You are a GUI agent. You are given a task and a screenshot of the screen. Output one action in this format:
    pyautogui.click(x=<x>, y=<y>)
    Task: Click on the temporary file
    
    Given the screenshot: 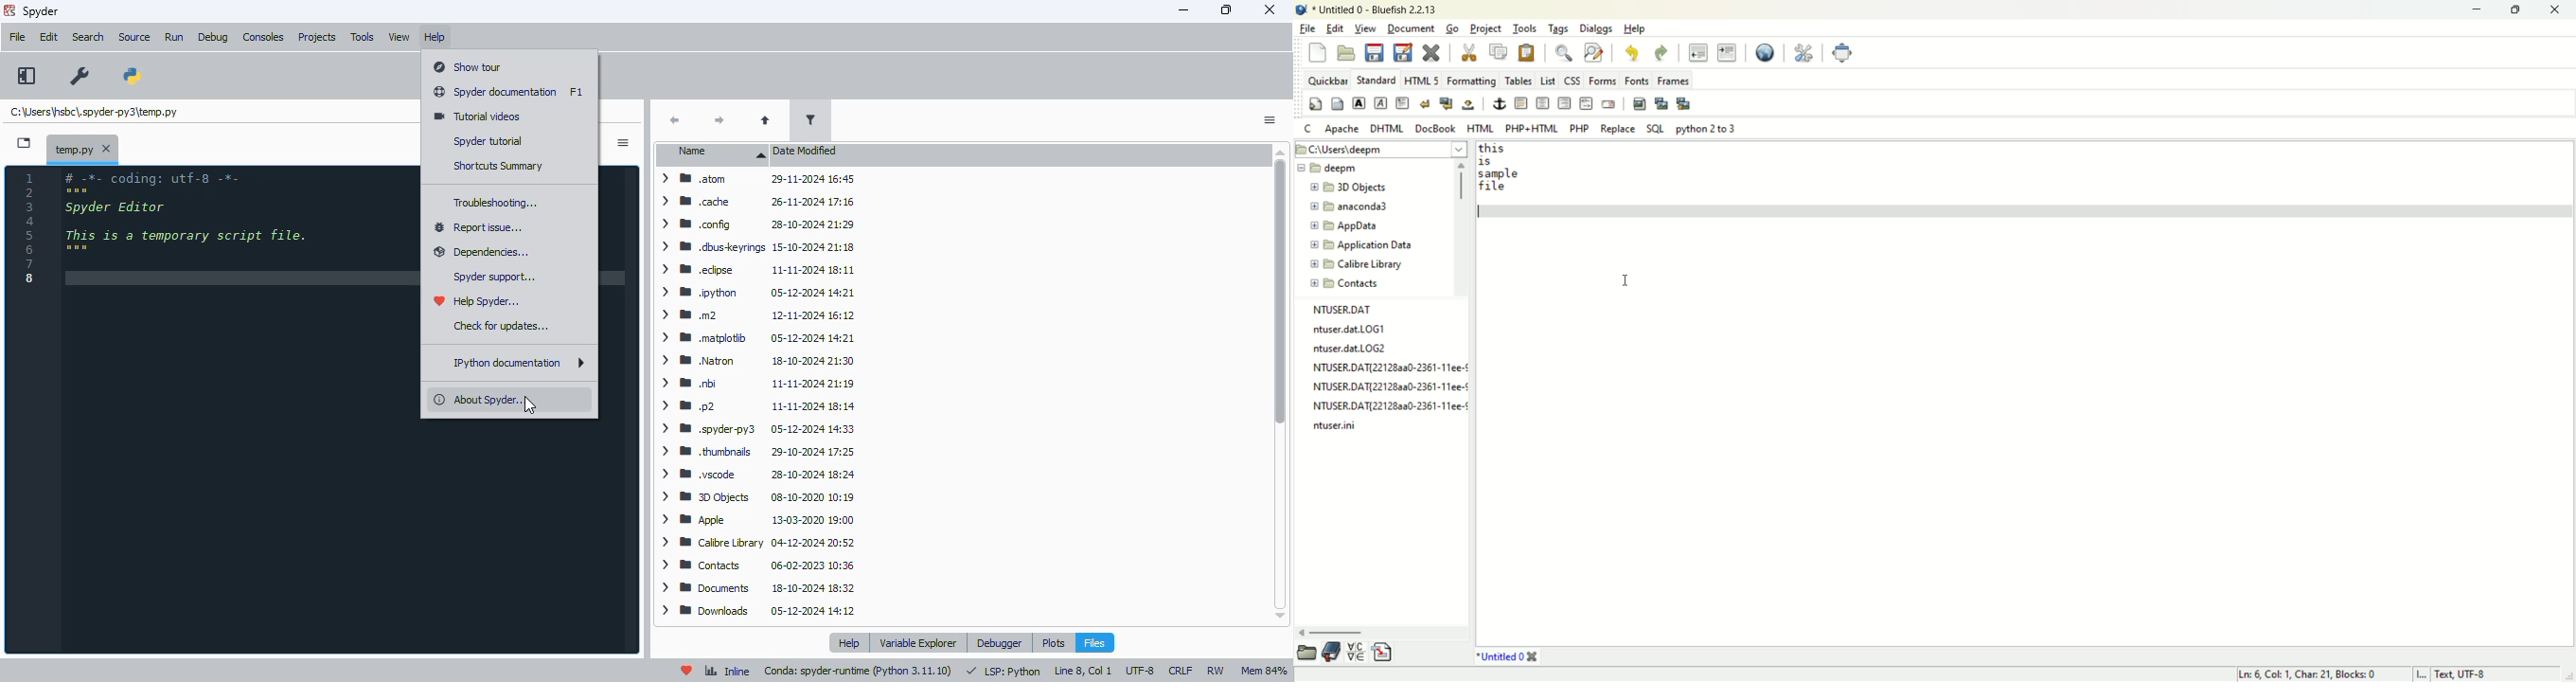 What is the action you would take?
    pyautogui.click(x=72, y=148)
    